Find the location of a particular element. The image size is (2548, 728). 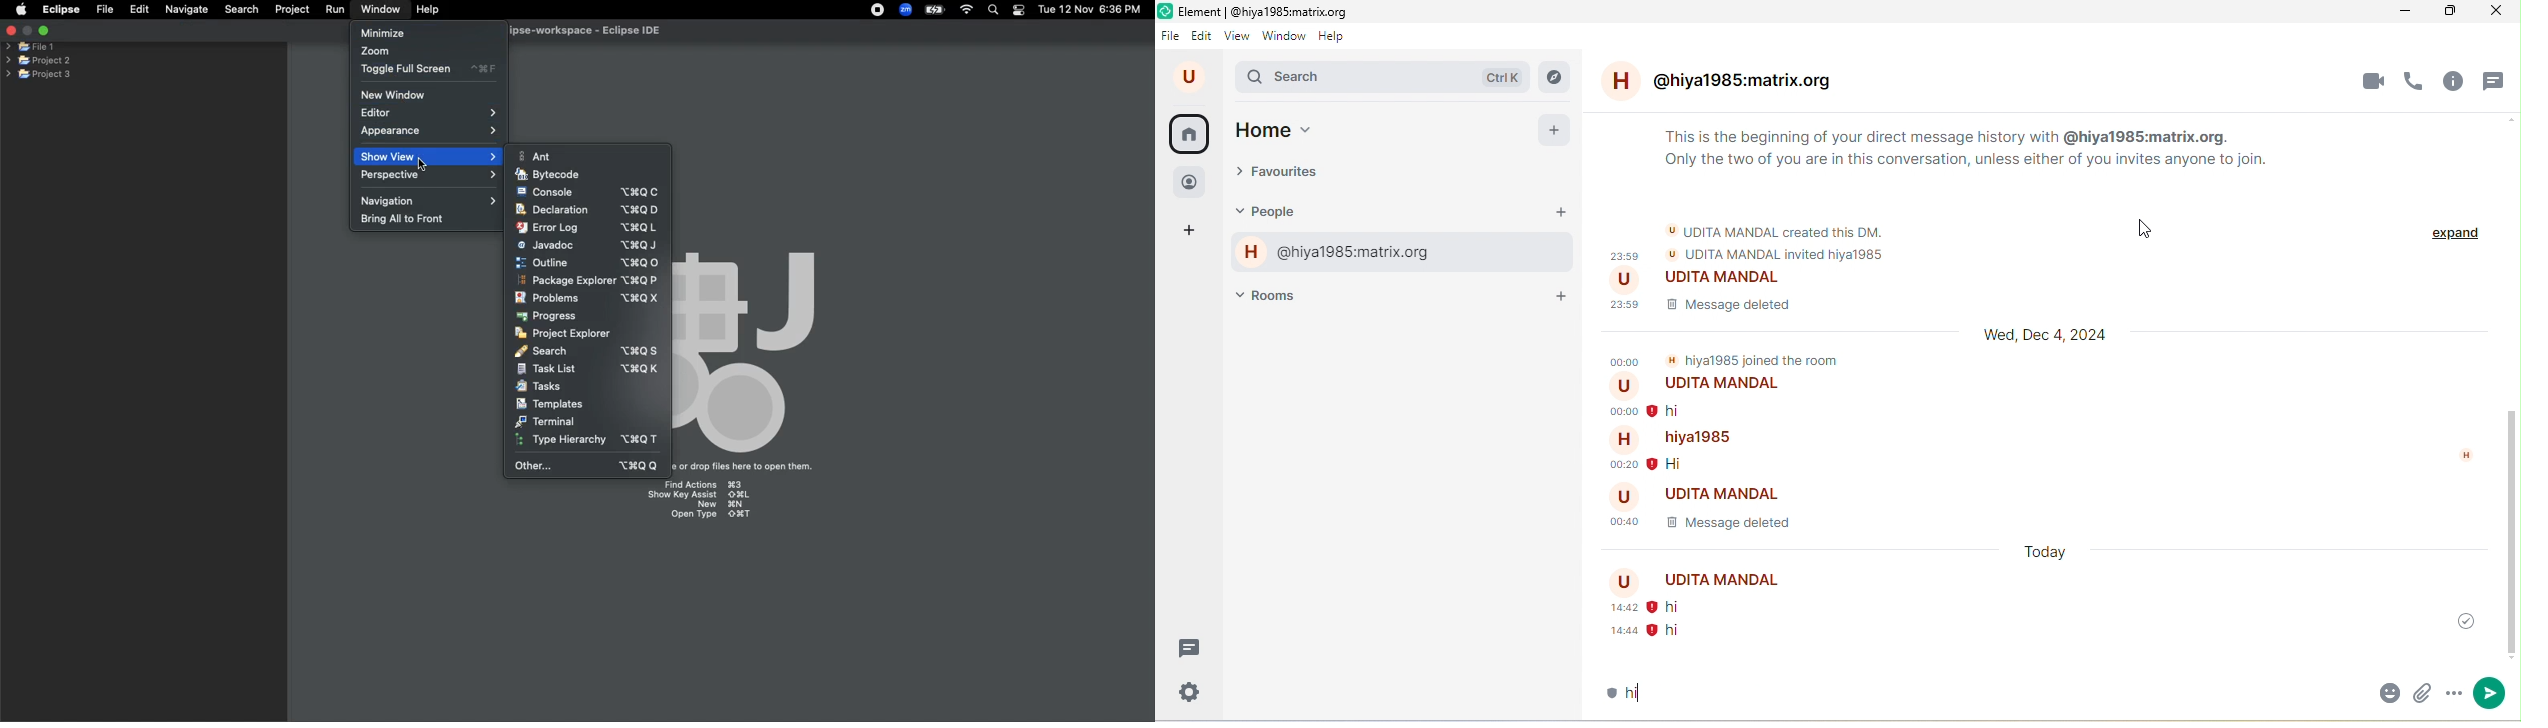

maximize is located at coordinates (2445, 13).